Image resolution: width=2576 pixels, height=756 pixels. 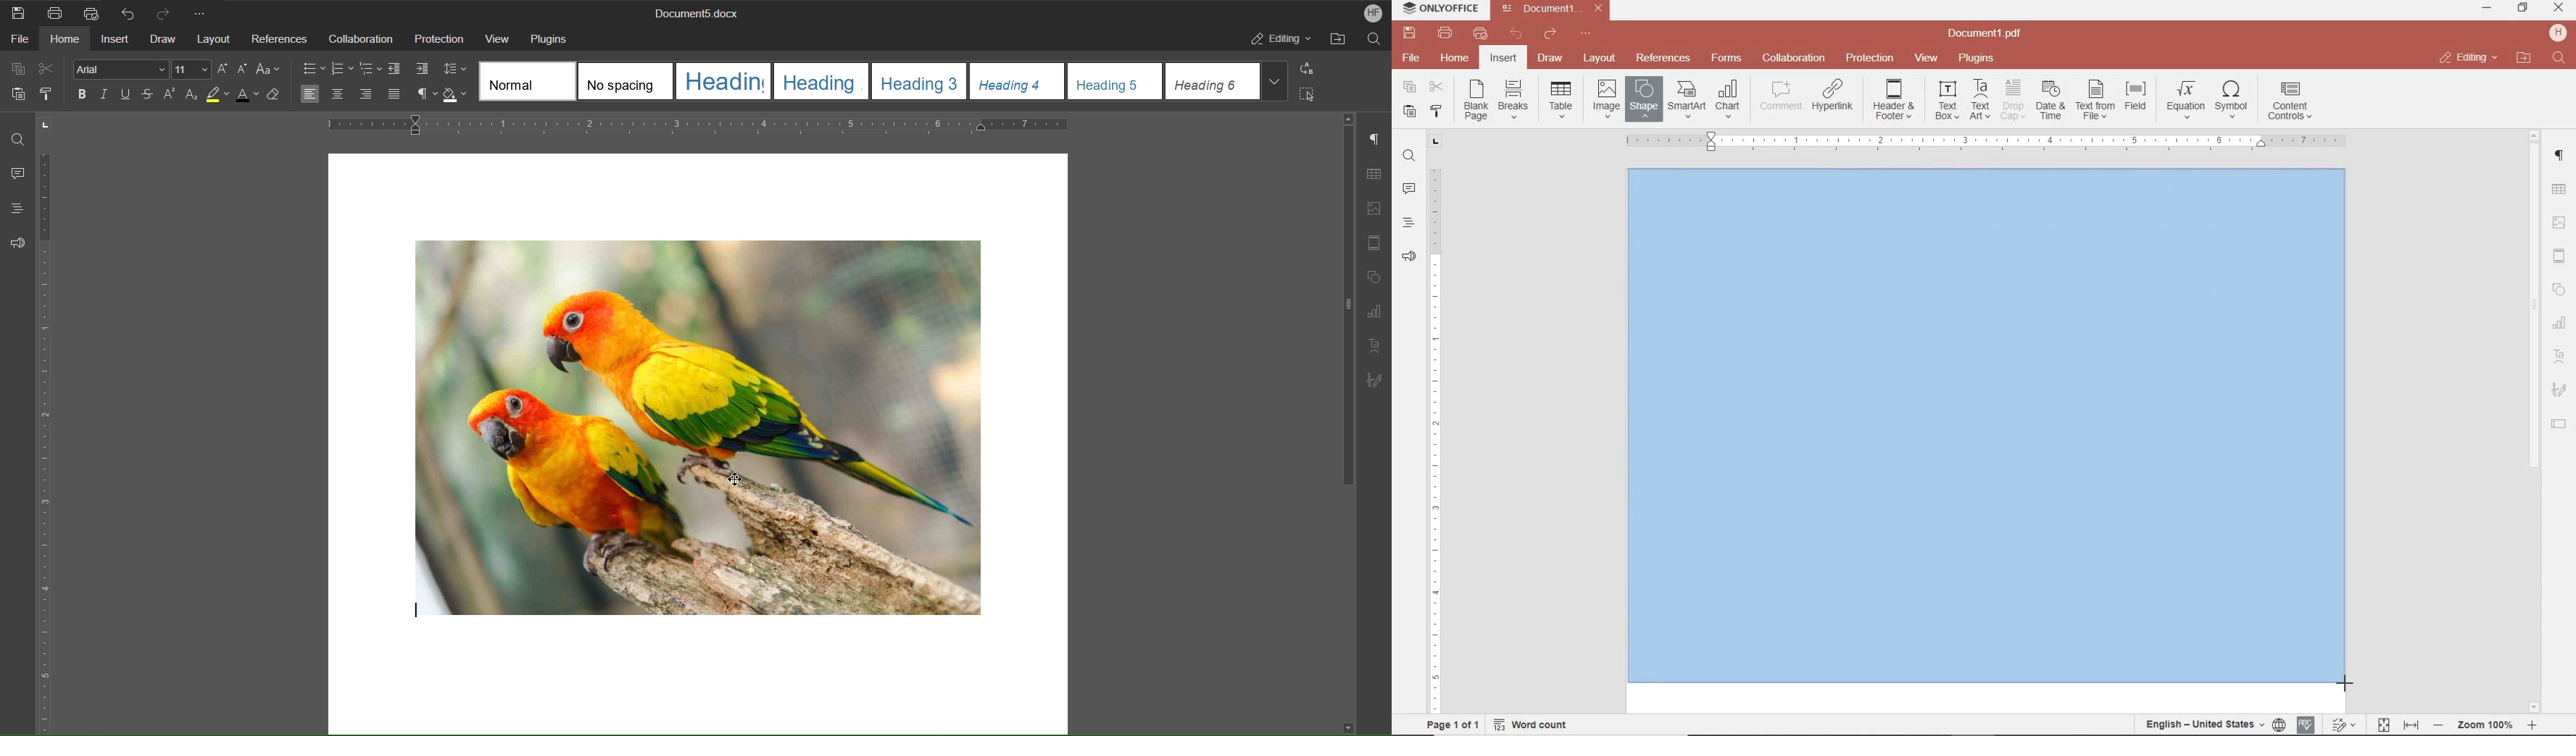 What do you see at coordinates (215, 39) in the screenshot?
I see `Layout` at bounding box center [215, 39].